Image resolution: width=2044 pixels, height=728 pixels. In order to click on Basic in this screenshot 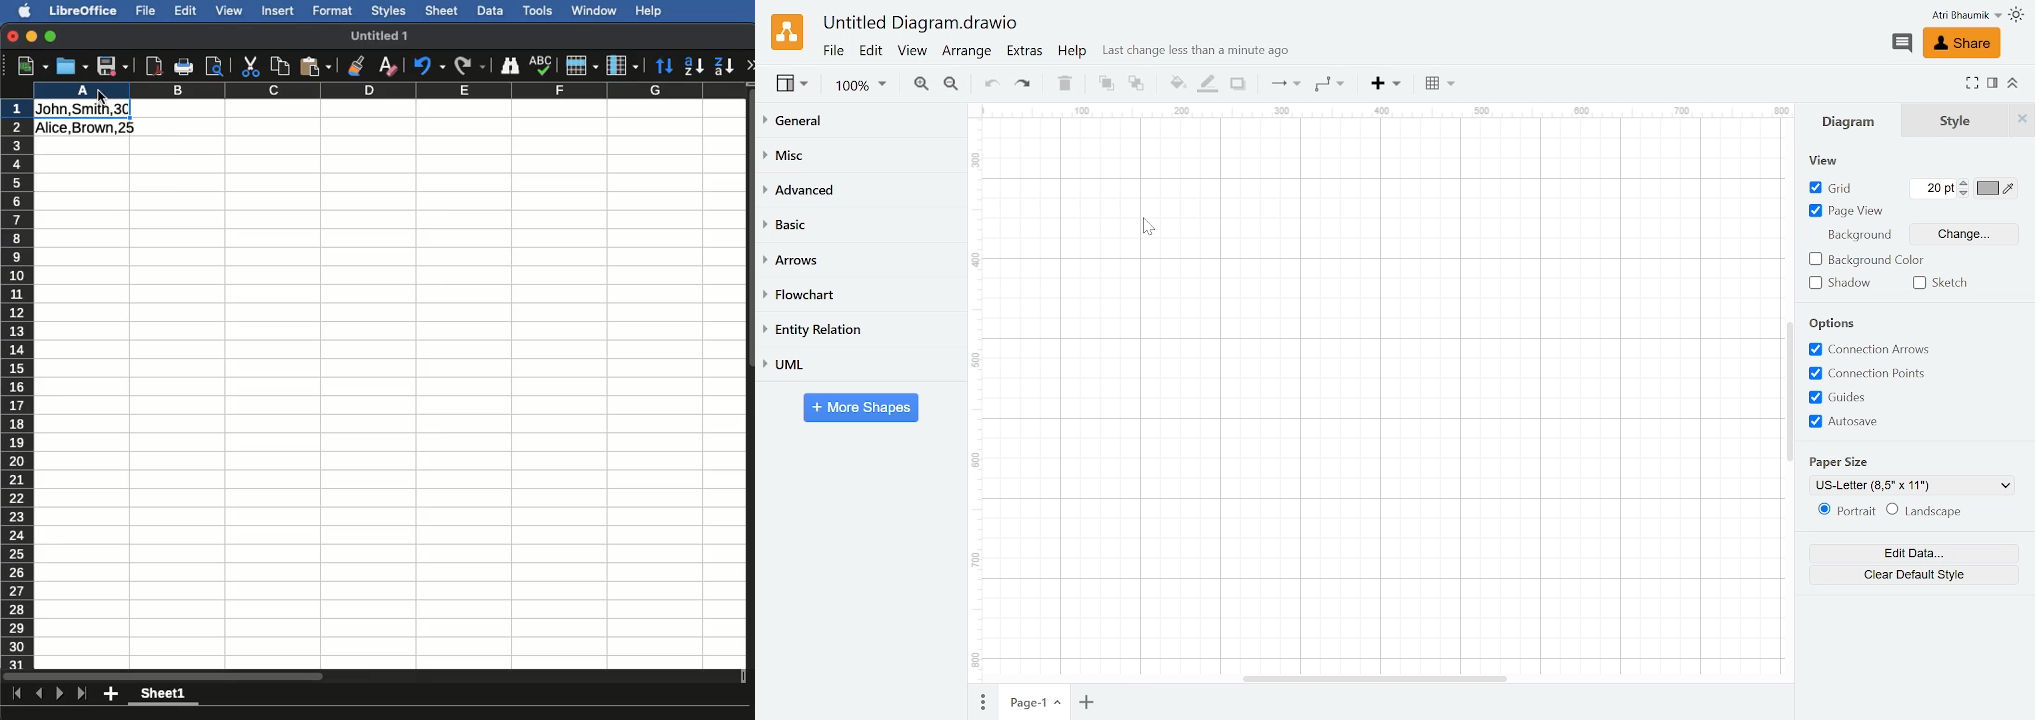, I will do `click(858, 225)`.